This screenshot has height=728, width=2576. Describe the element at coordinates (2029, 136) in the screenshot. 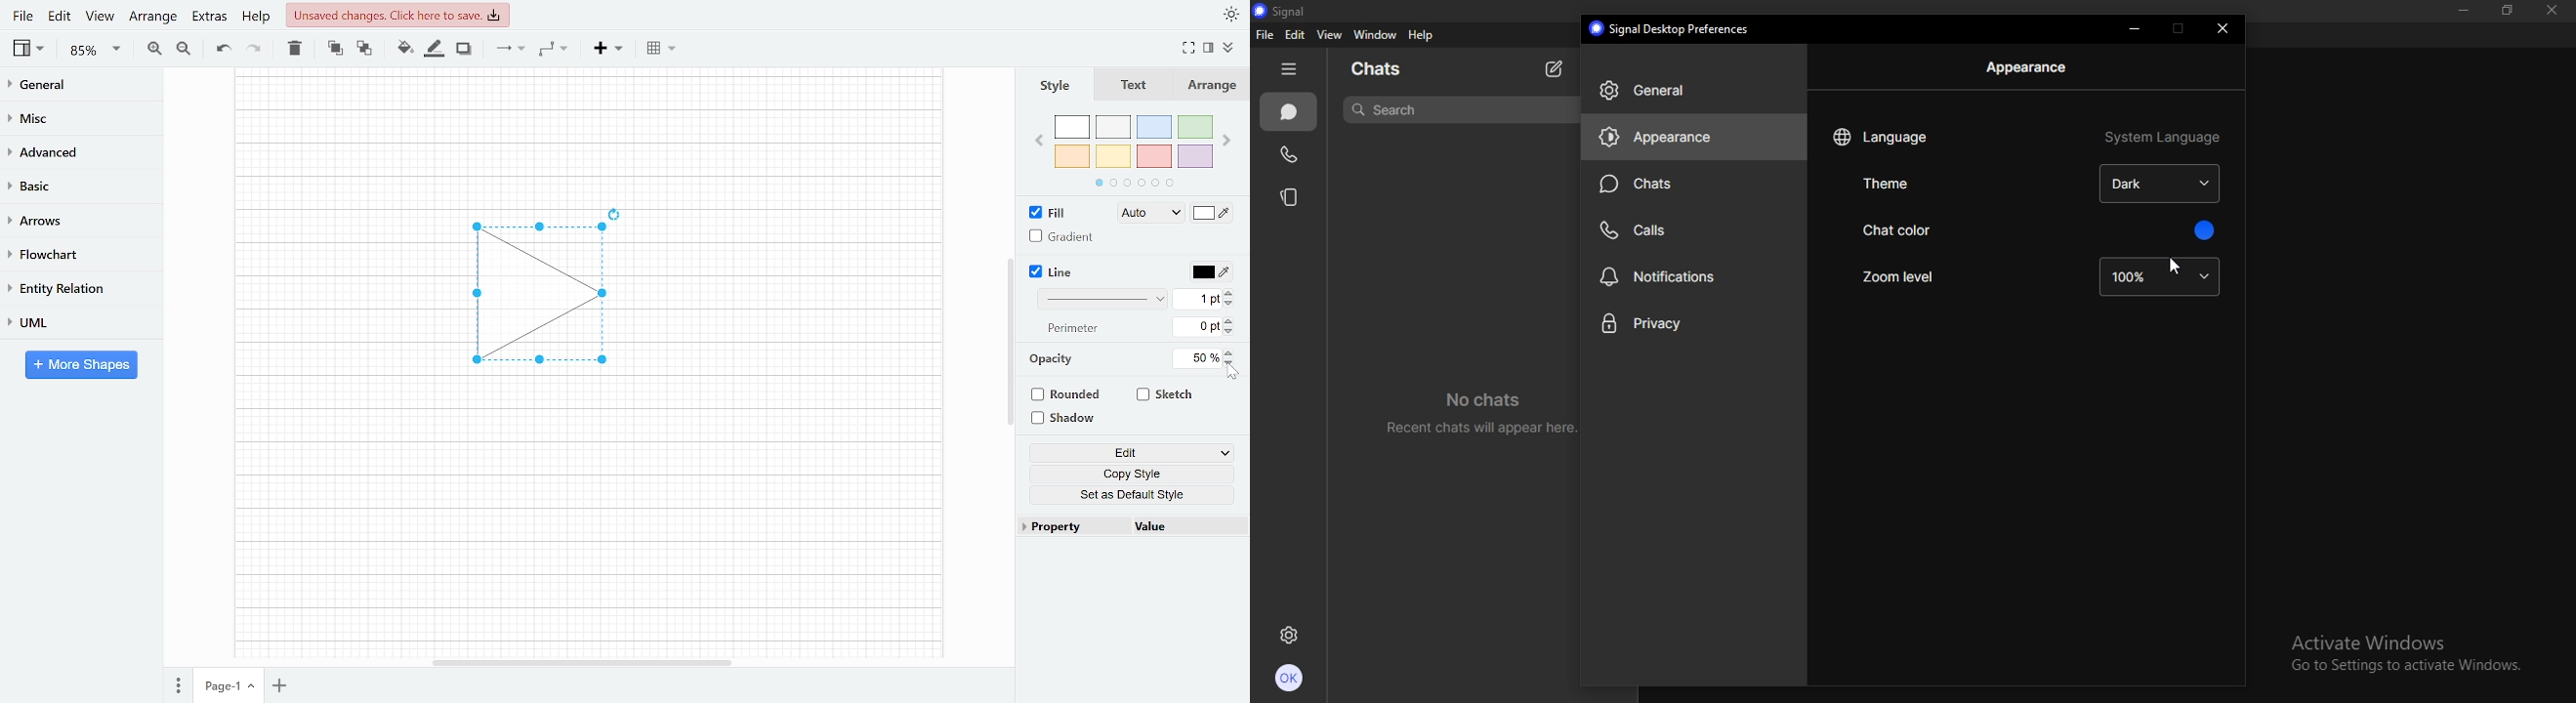

I see `language system language` at that location.